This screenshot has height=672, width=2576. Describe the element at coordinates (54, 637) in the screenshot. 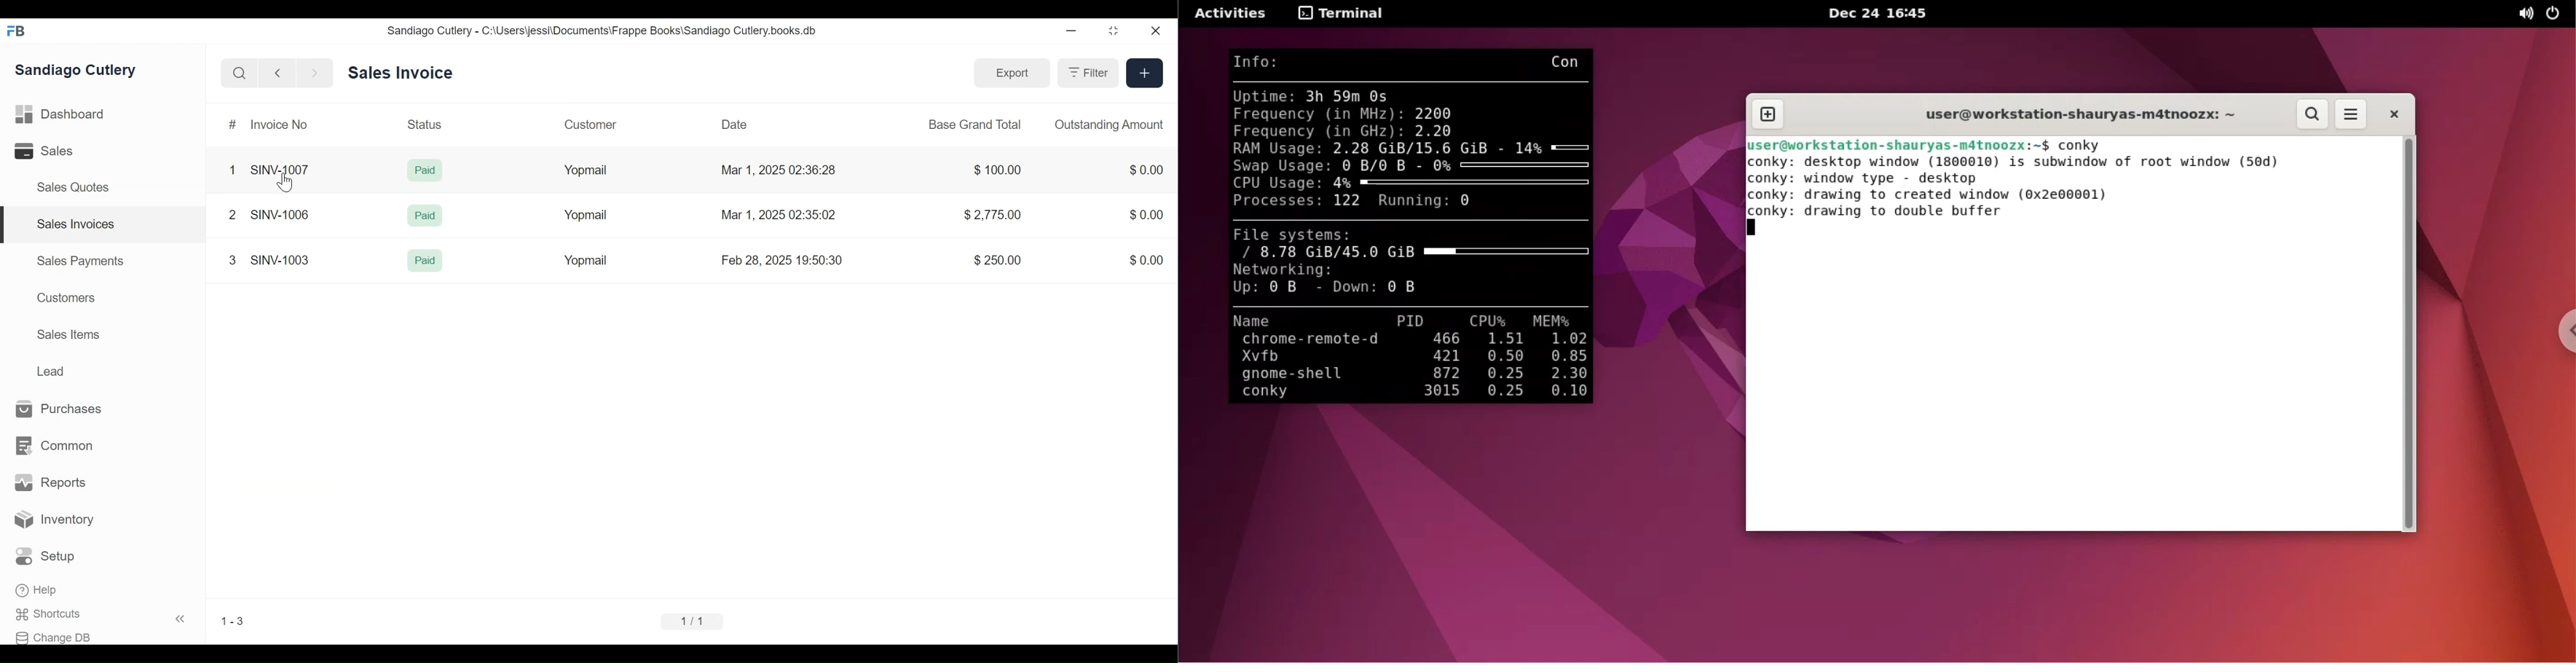

I see ` Change DB` at that location.